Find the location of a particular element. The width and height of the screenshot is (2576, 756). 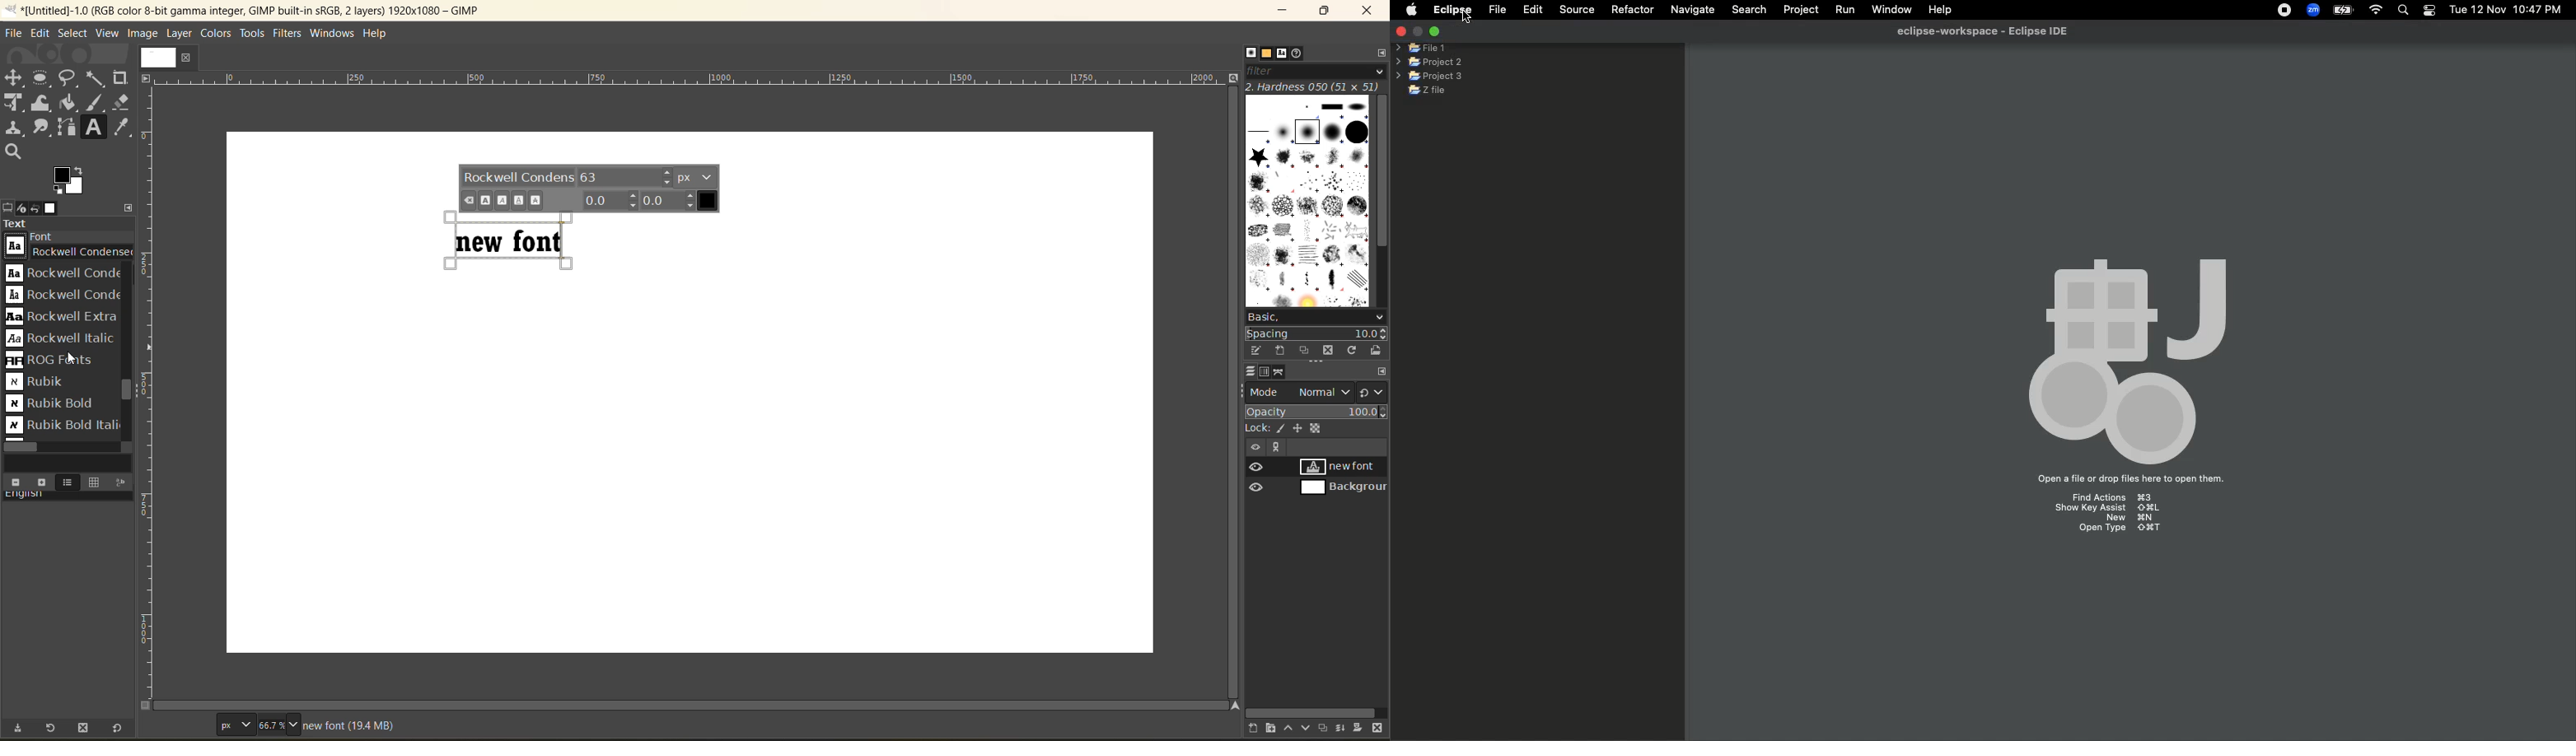

image is located at coordinates (145, 33).